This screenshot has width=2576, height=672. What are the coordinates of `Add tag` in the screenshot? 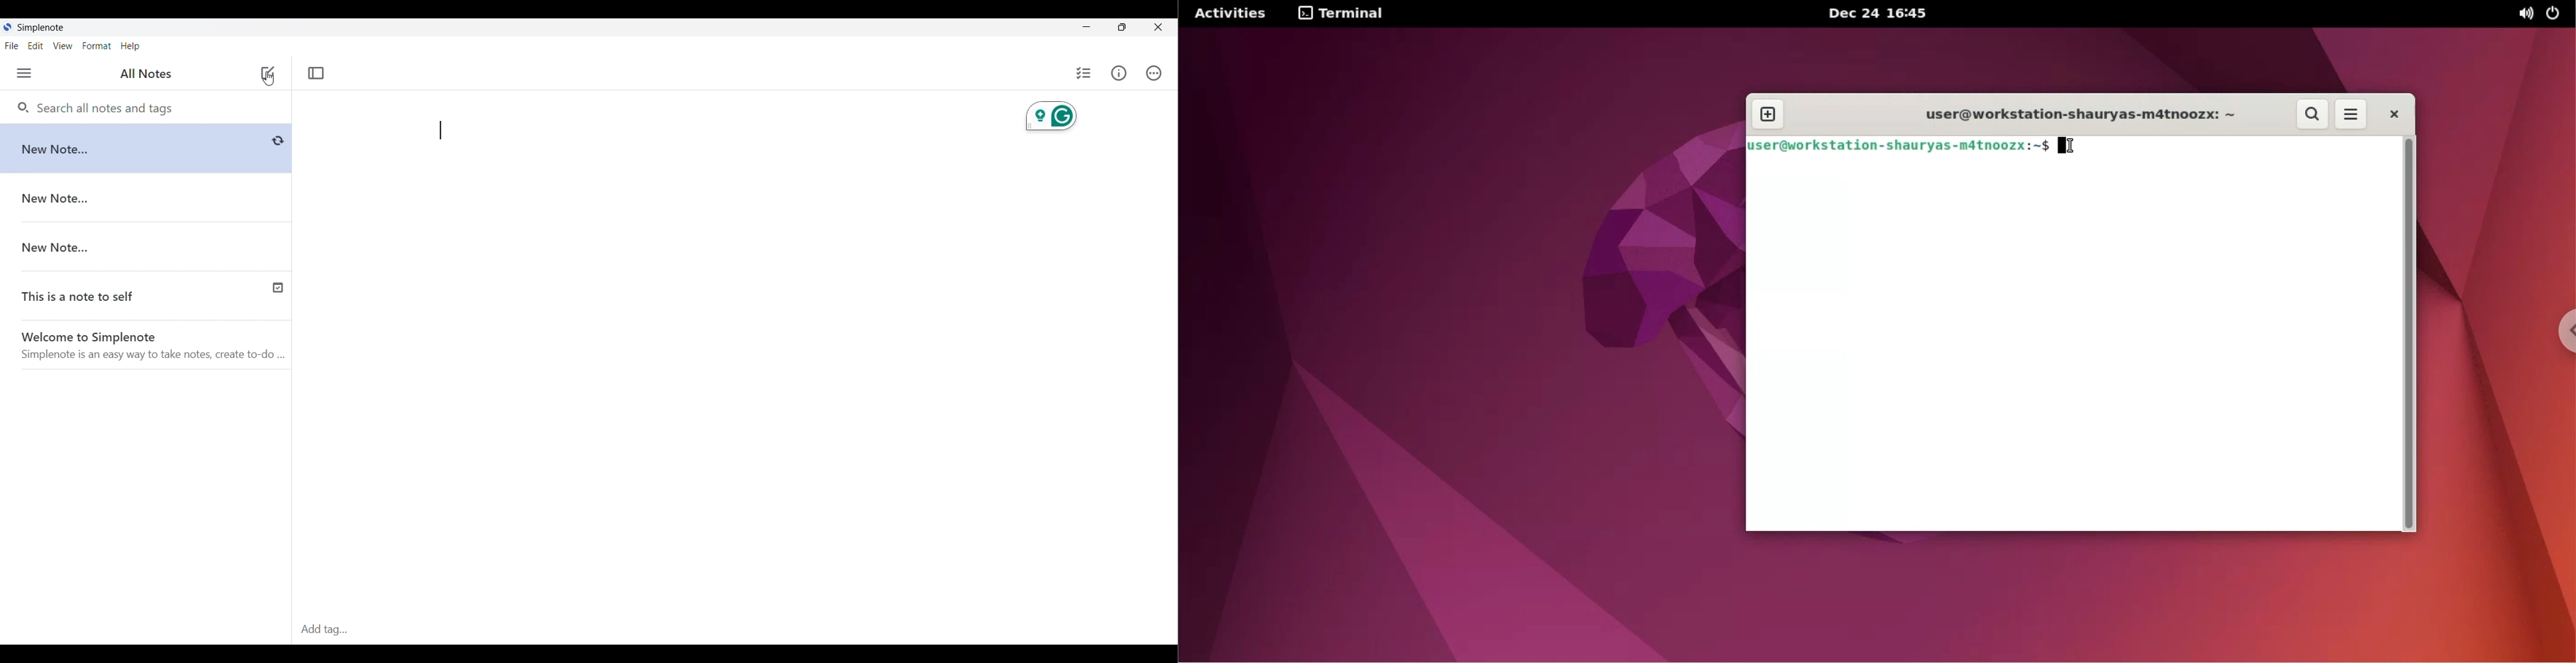 It's located at (732, 630).